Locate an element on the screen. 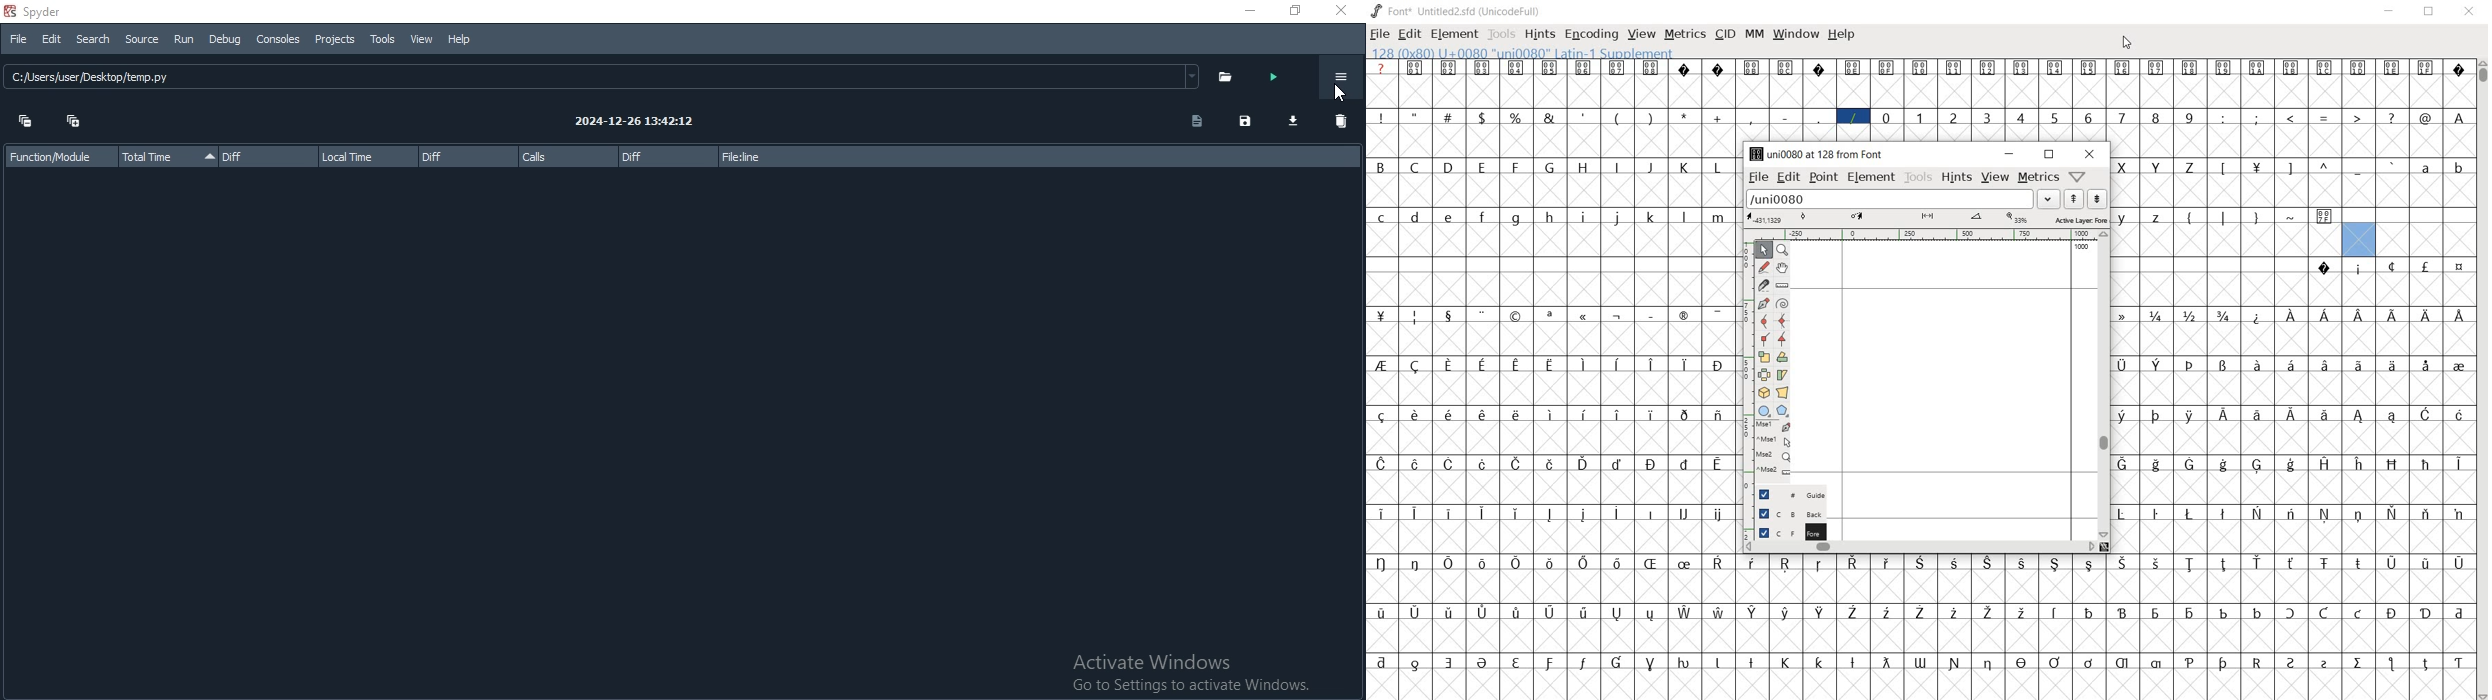  glyph is located at coordinates (1920, 663).